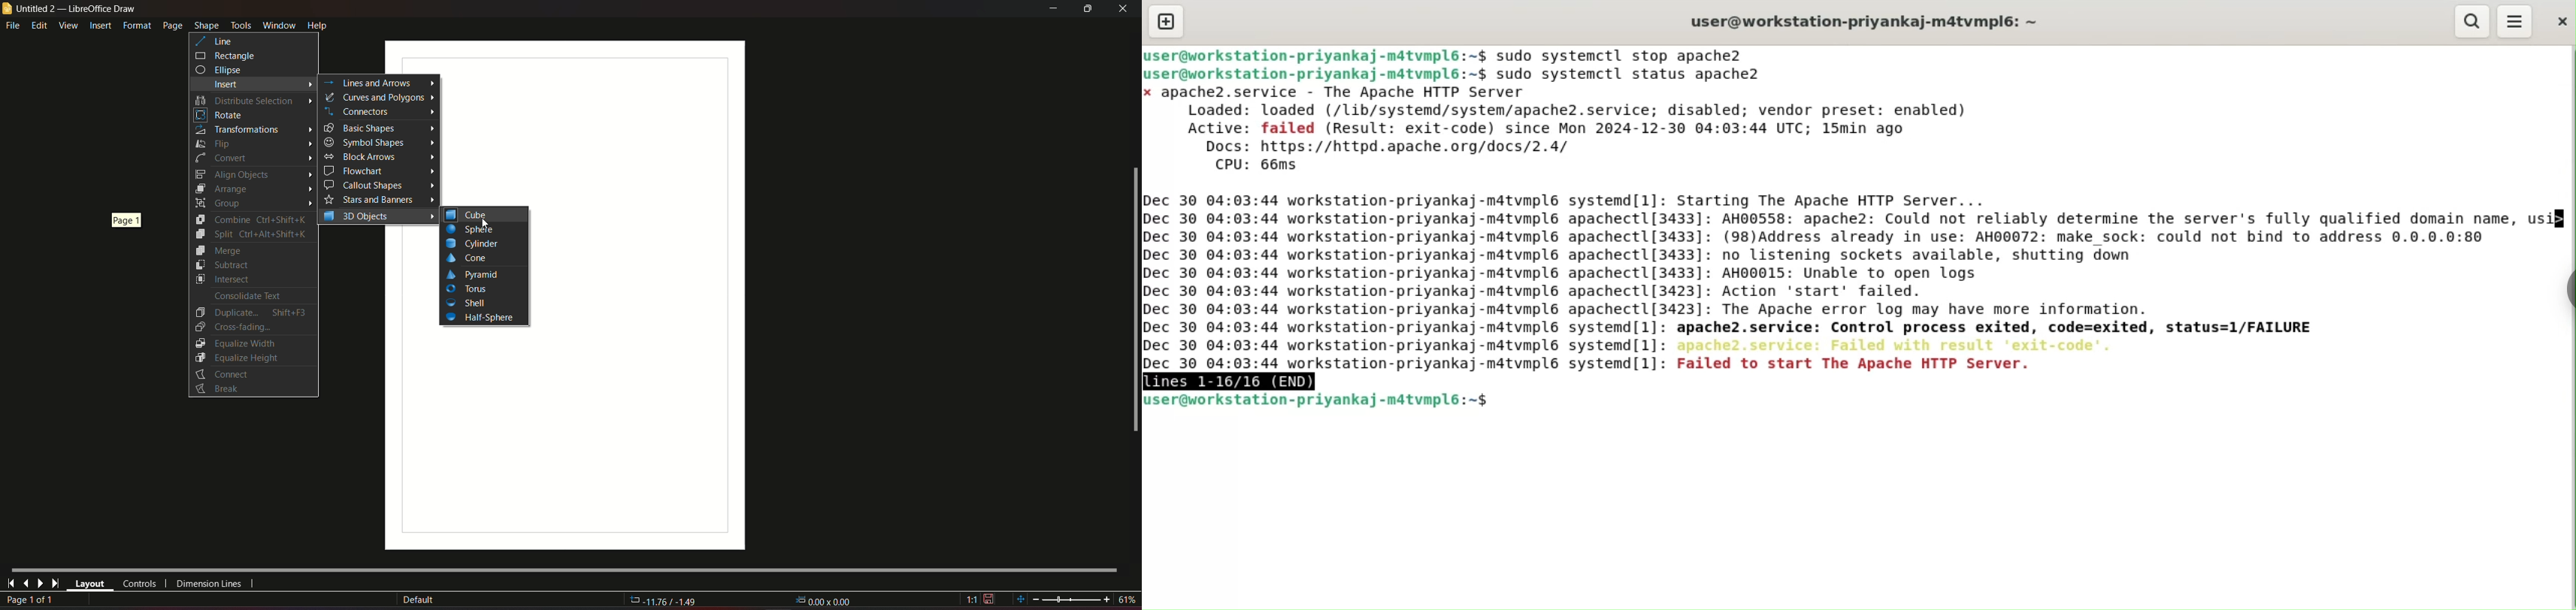  I want to click on Horizontal scroll bar, so click(563, 568).